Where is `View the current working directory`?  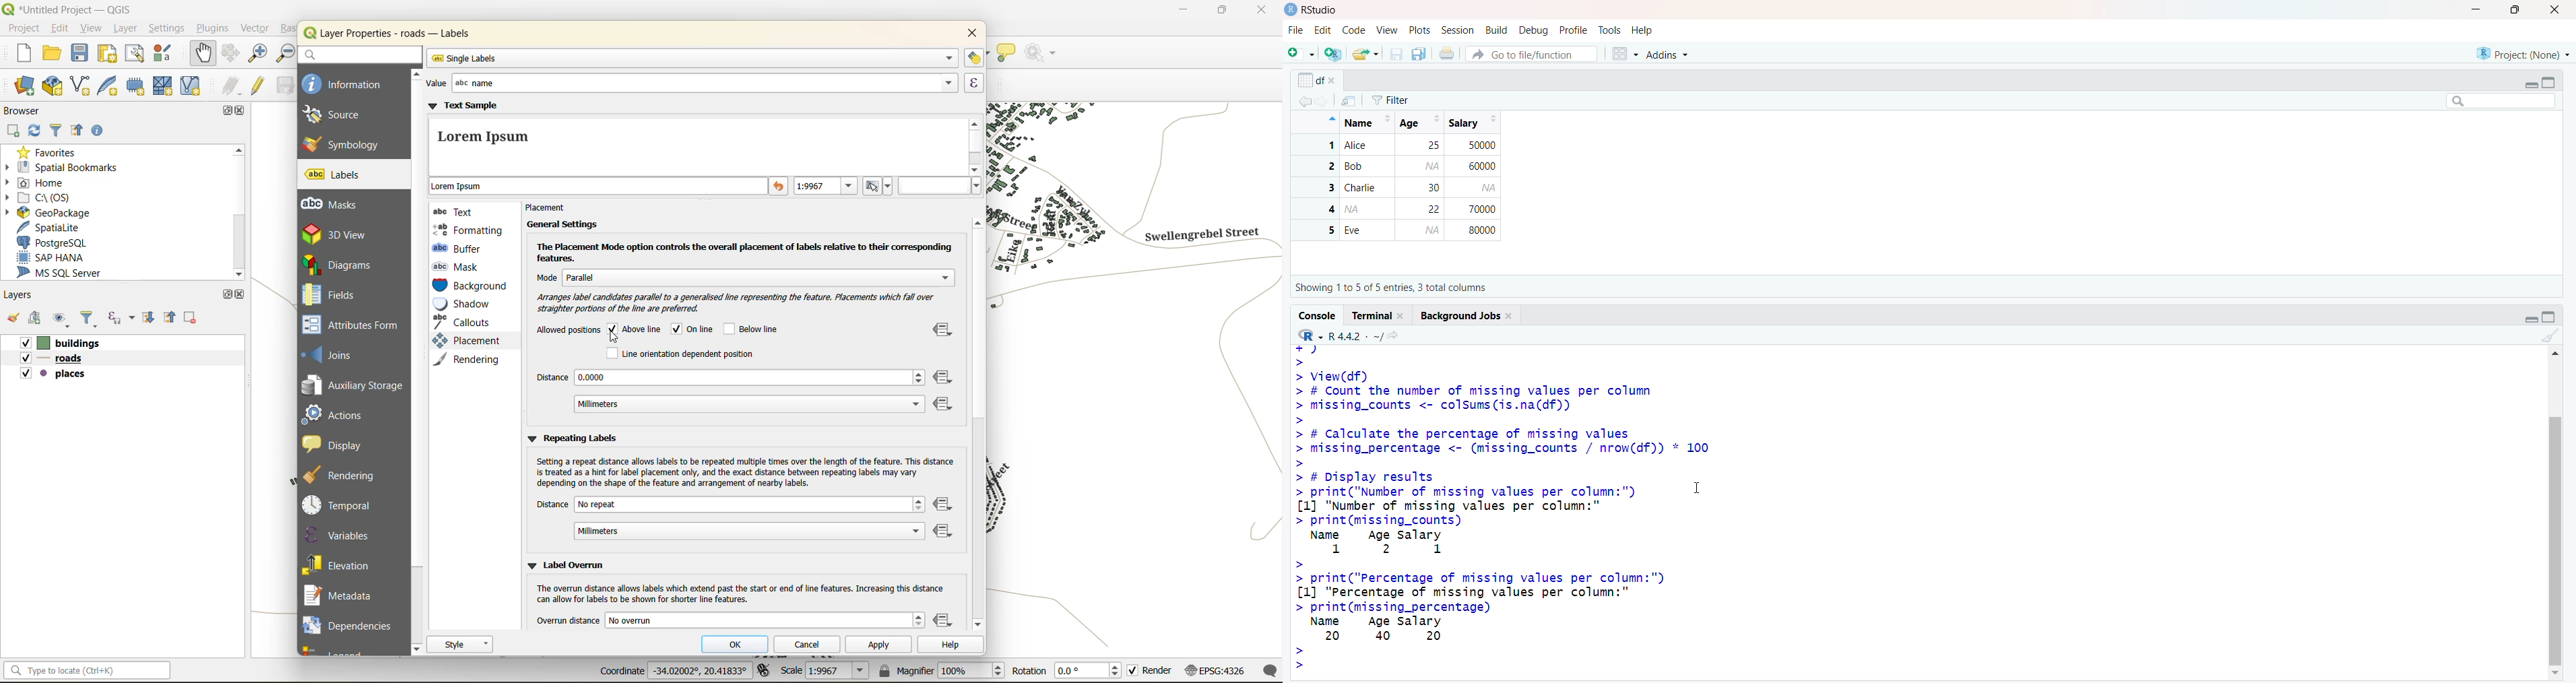
View the current working directory is located at coordinates (1395, 335).